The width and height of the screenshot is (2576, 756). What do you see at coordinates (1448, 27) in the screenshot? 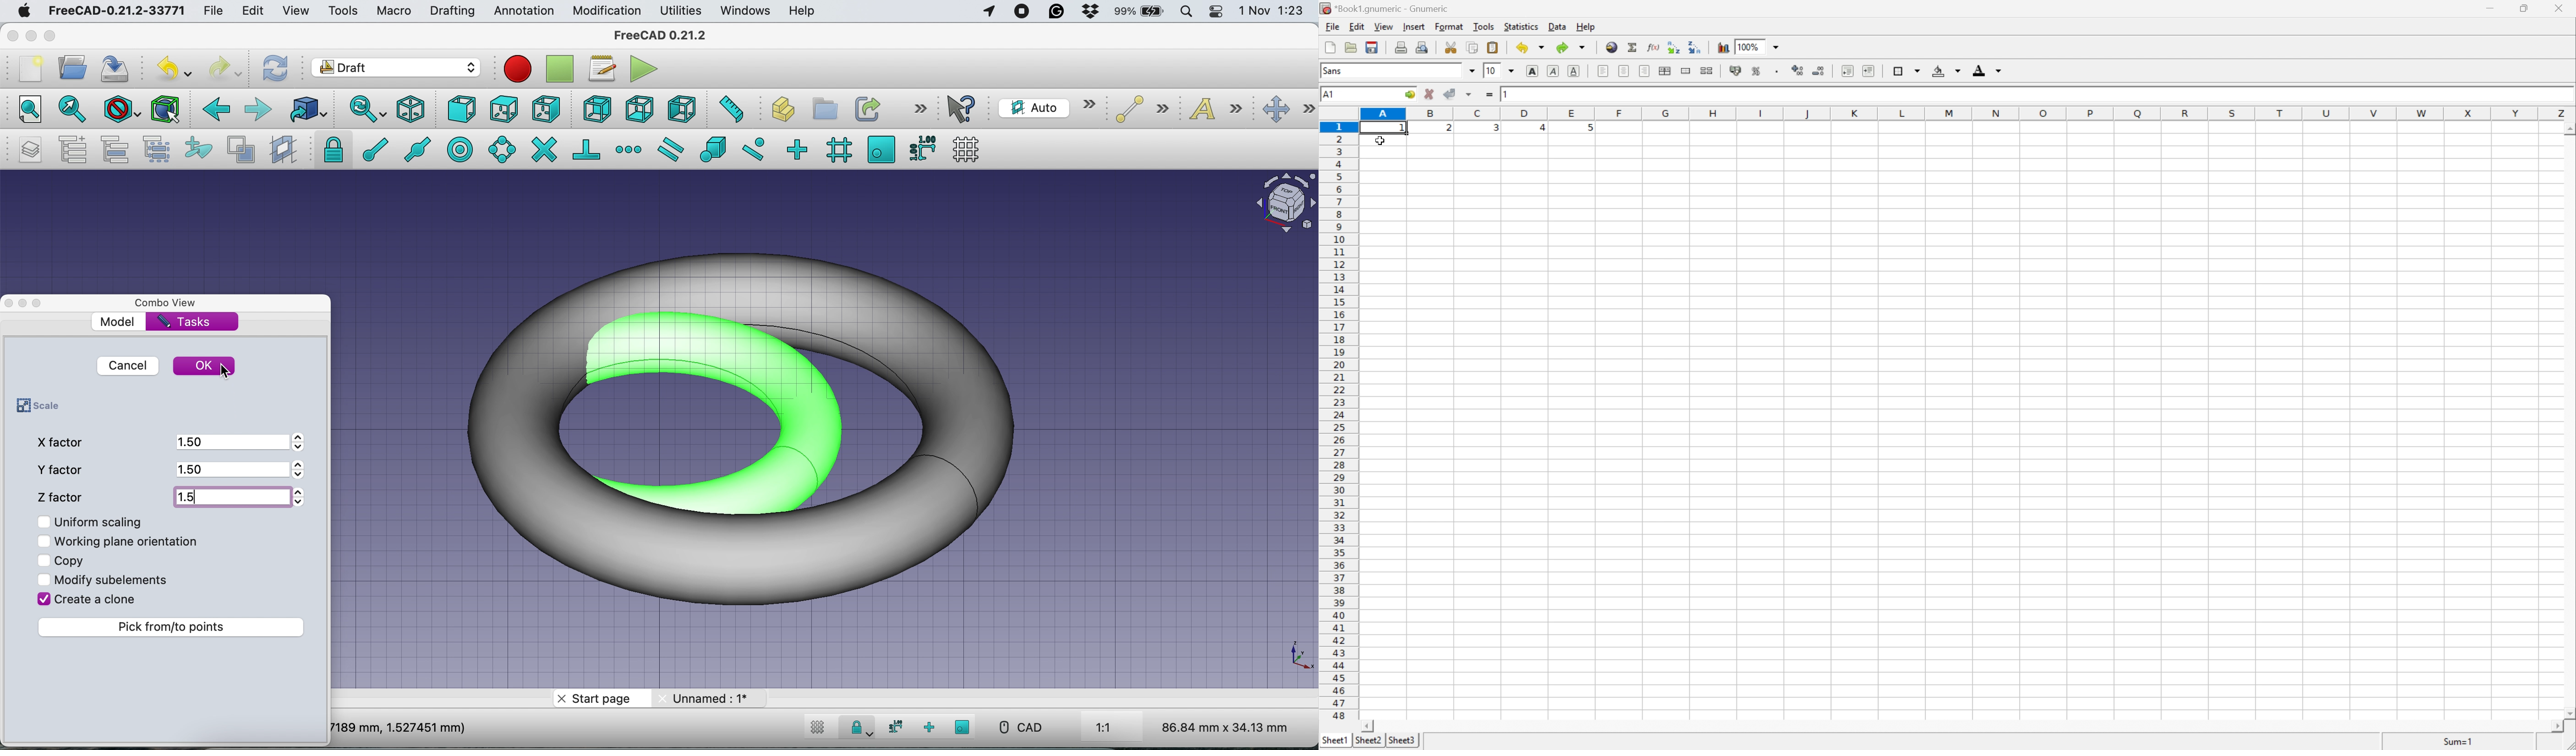
I see `format` at bounding box center [1448, 27].